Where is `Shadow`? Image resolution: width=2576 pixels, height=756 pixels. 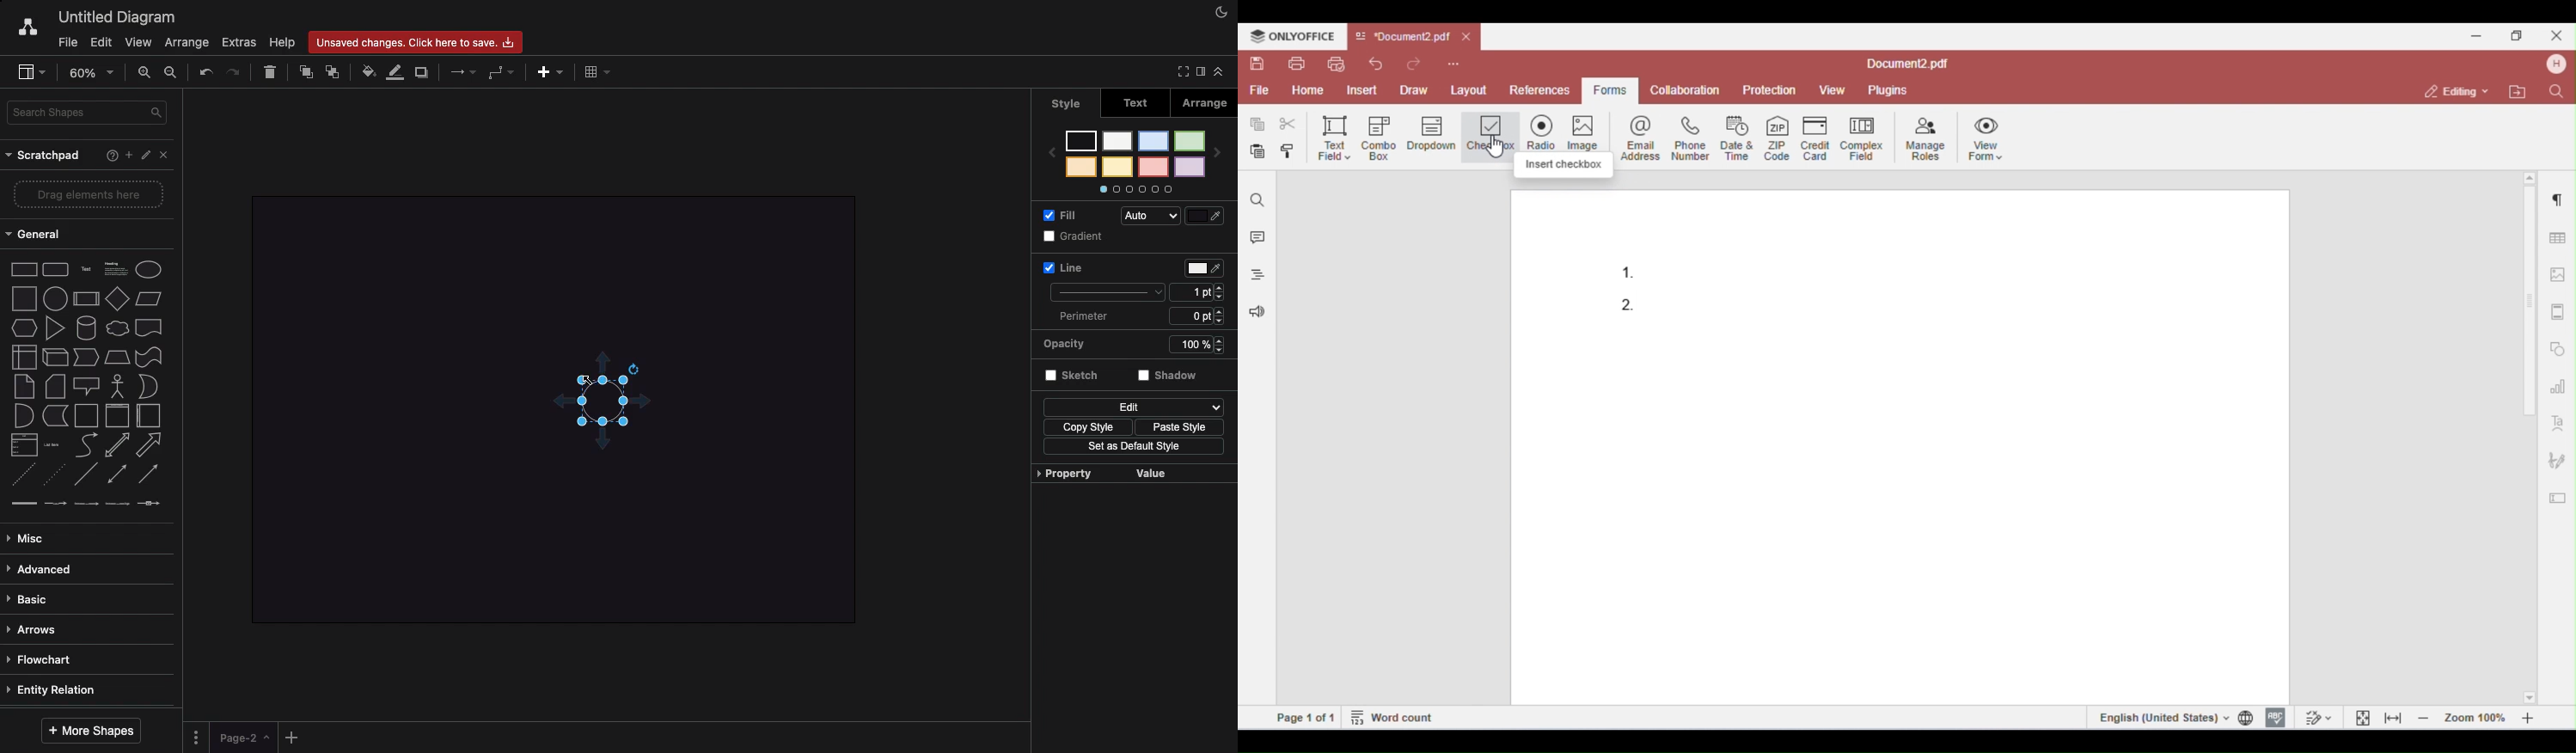
Shadow is located at coordinates (1166, 376).